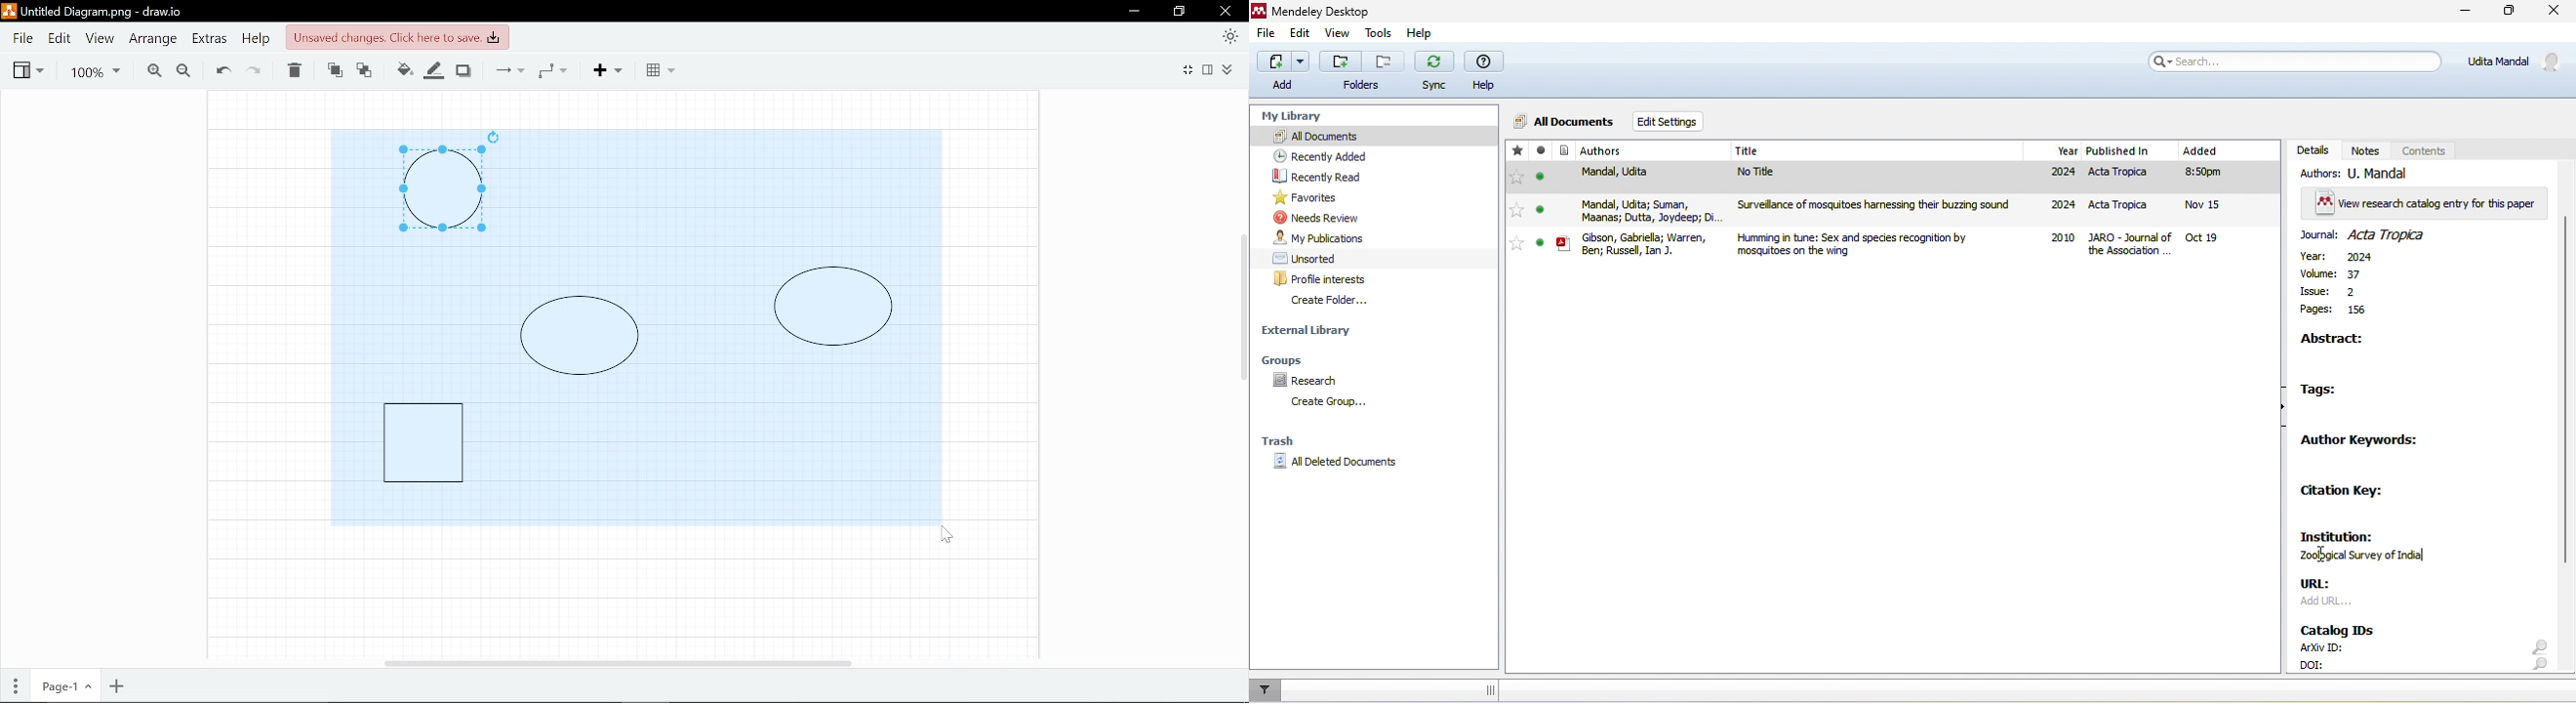 This screenshot has height=728, width=2576. Describe the element at coordinates (2133, 245) in the screenshot. I see `jaro journal of the association` at that location.